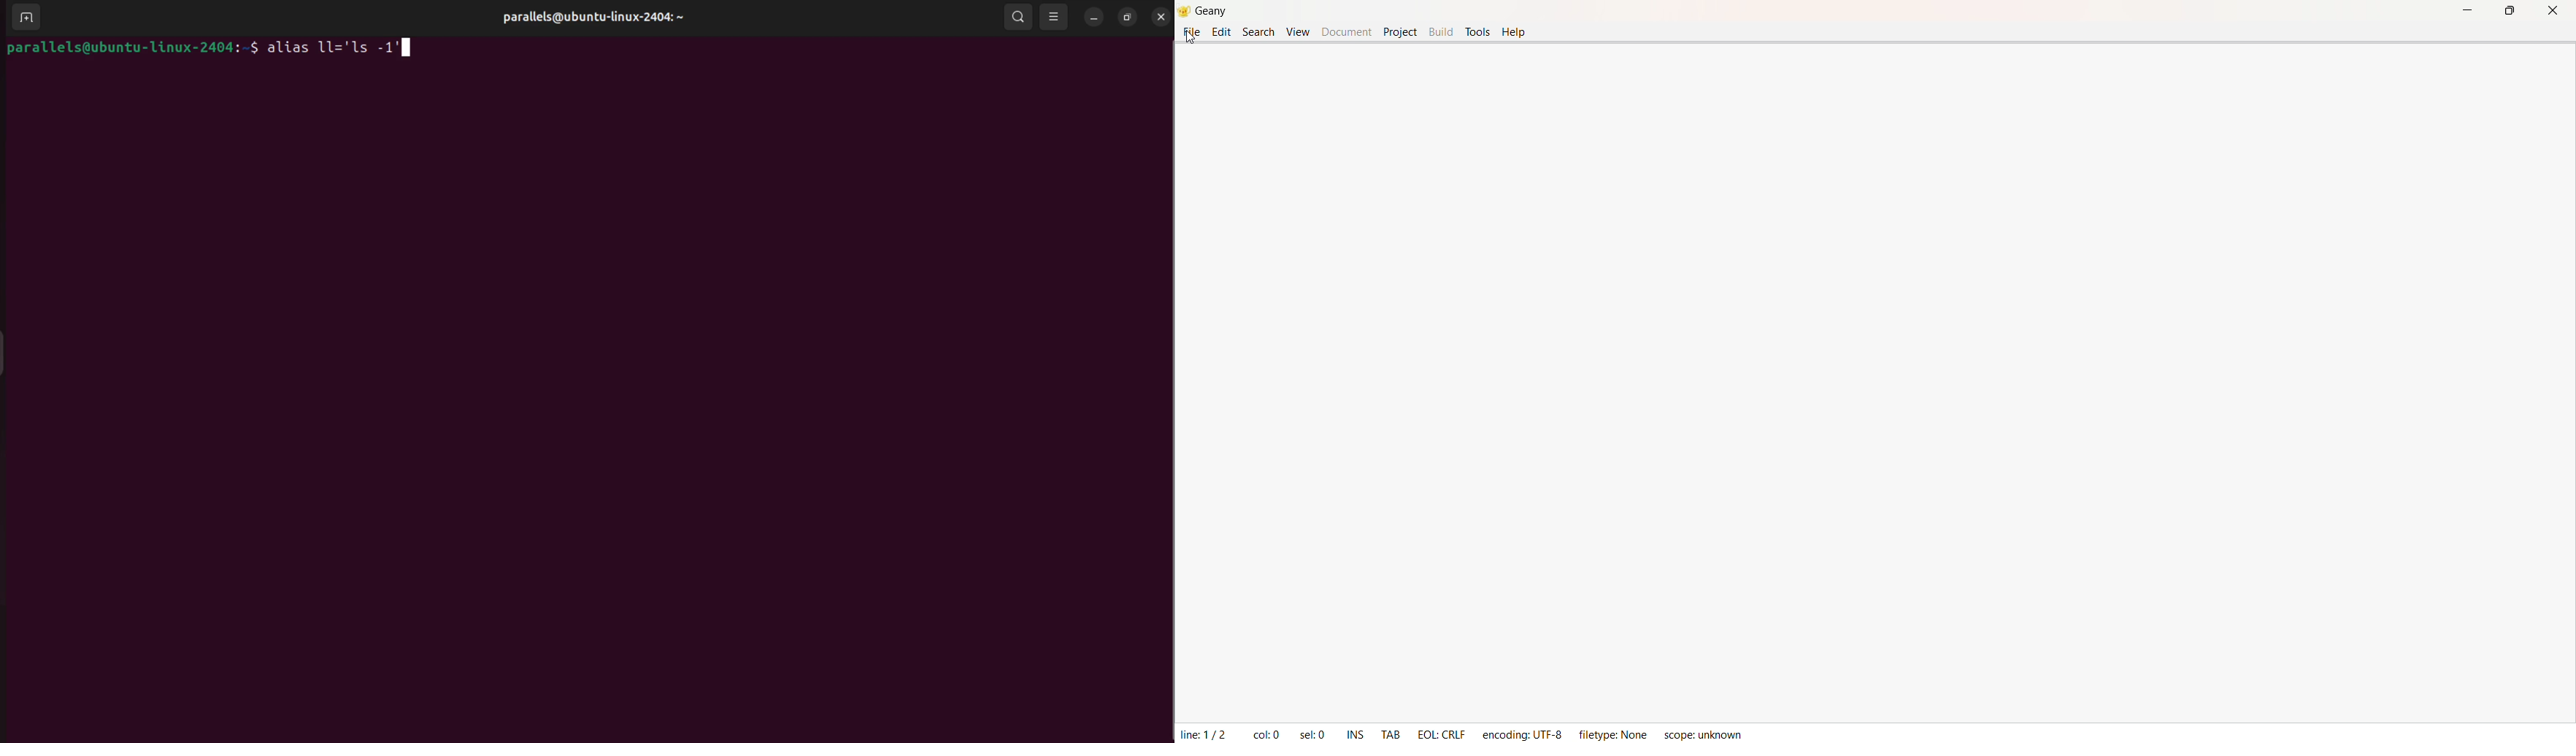 The image size is (2576, 756). What do you see at coordinates (1613, 733) in the screenshot?
I see `FileType: None` at bounding box center [1613, 733].